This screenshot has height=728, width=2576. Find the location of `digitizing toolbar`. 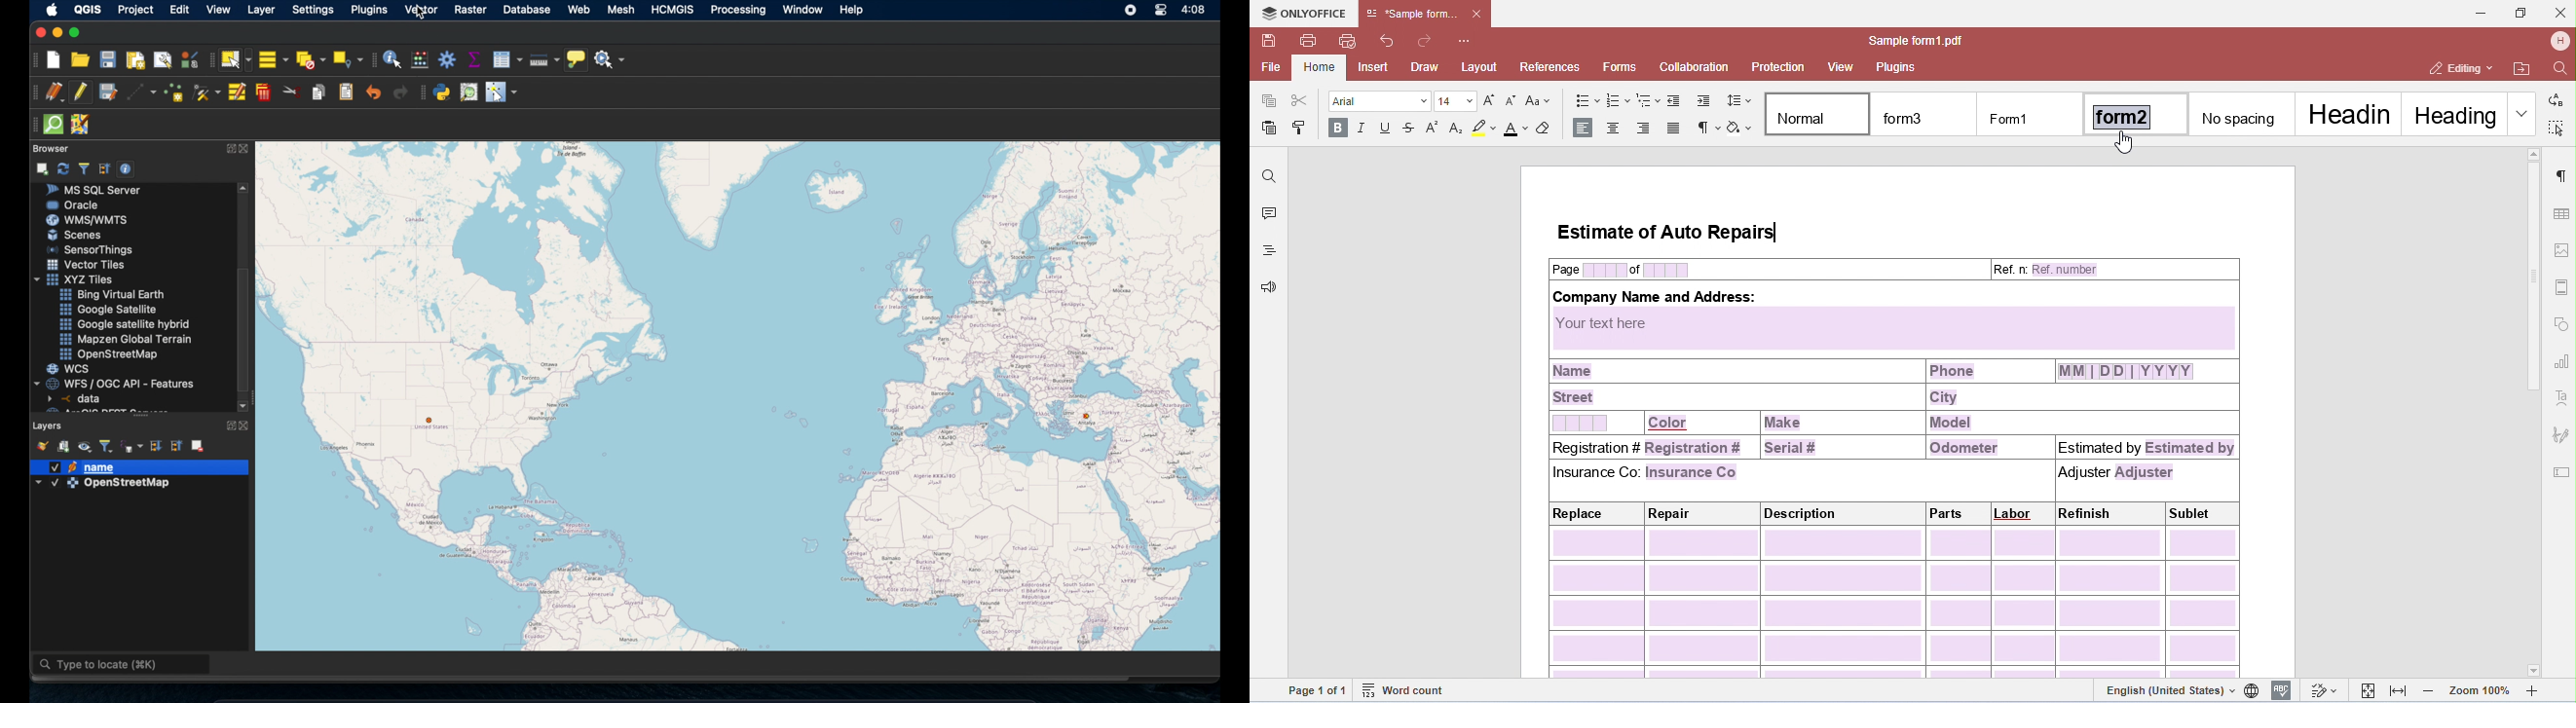

digitizing toolbar is located at coordinates (31, 93).